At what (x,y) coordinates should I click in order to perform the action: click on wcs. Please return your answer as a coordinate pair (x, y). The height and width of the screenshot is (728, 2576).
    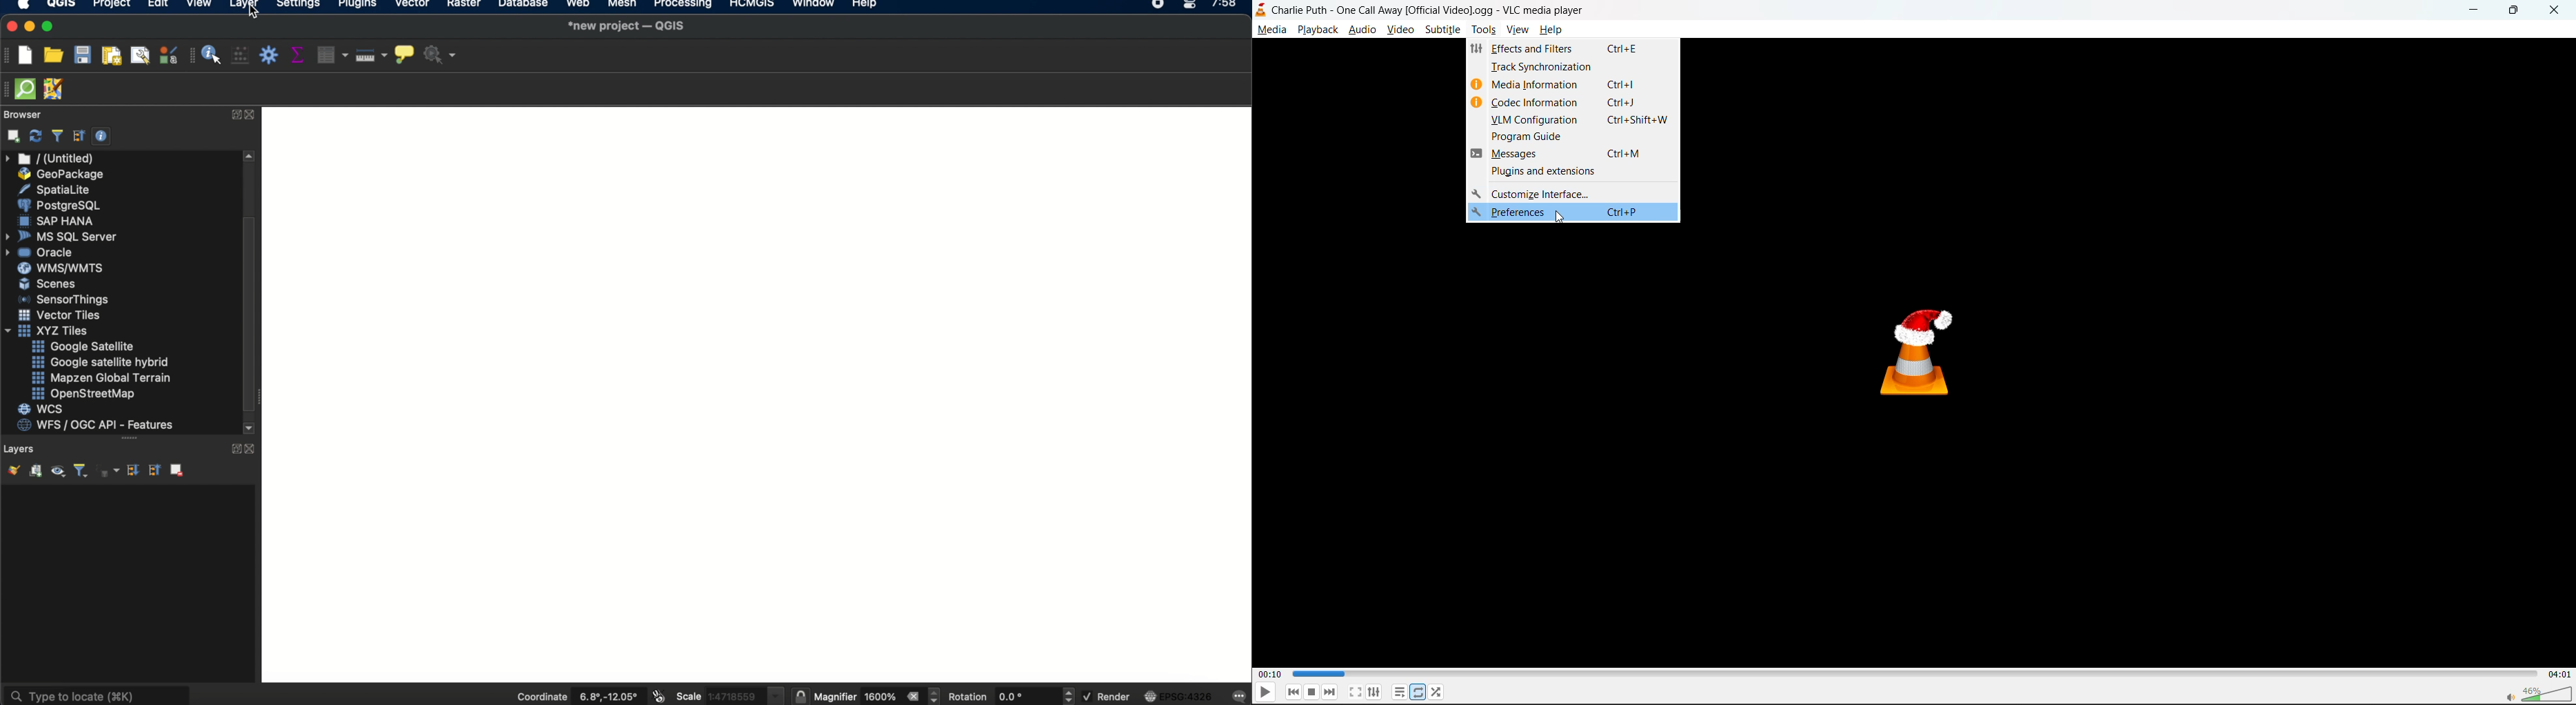
    Looking at the image, I should click on (42, 410).